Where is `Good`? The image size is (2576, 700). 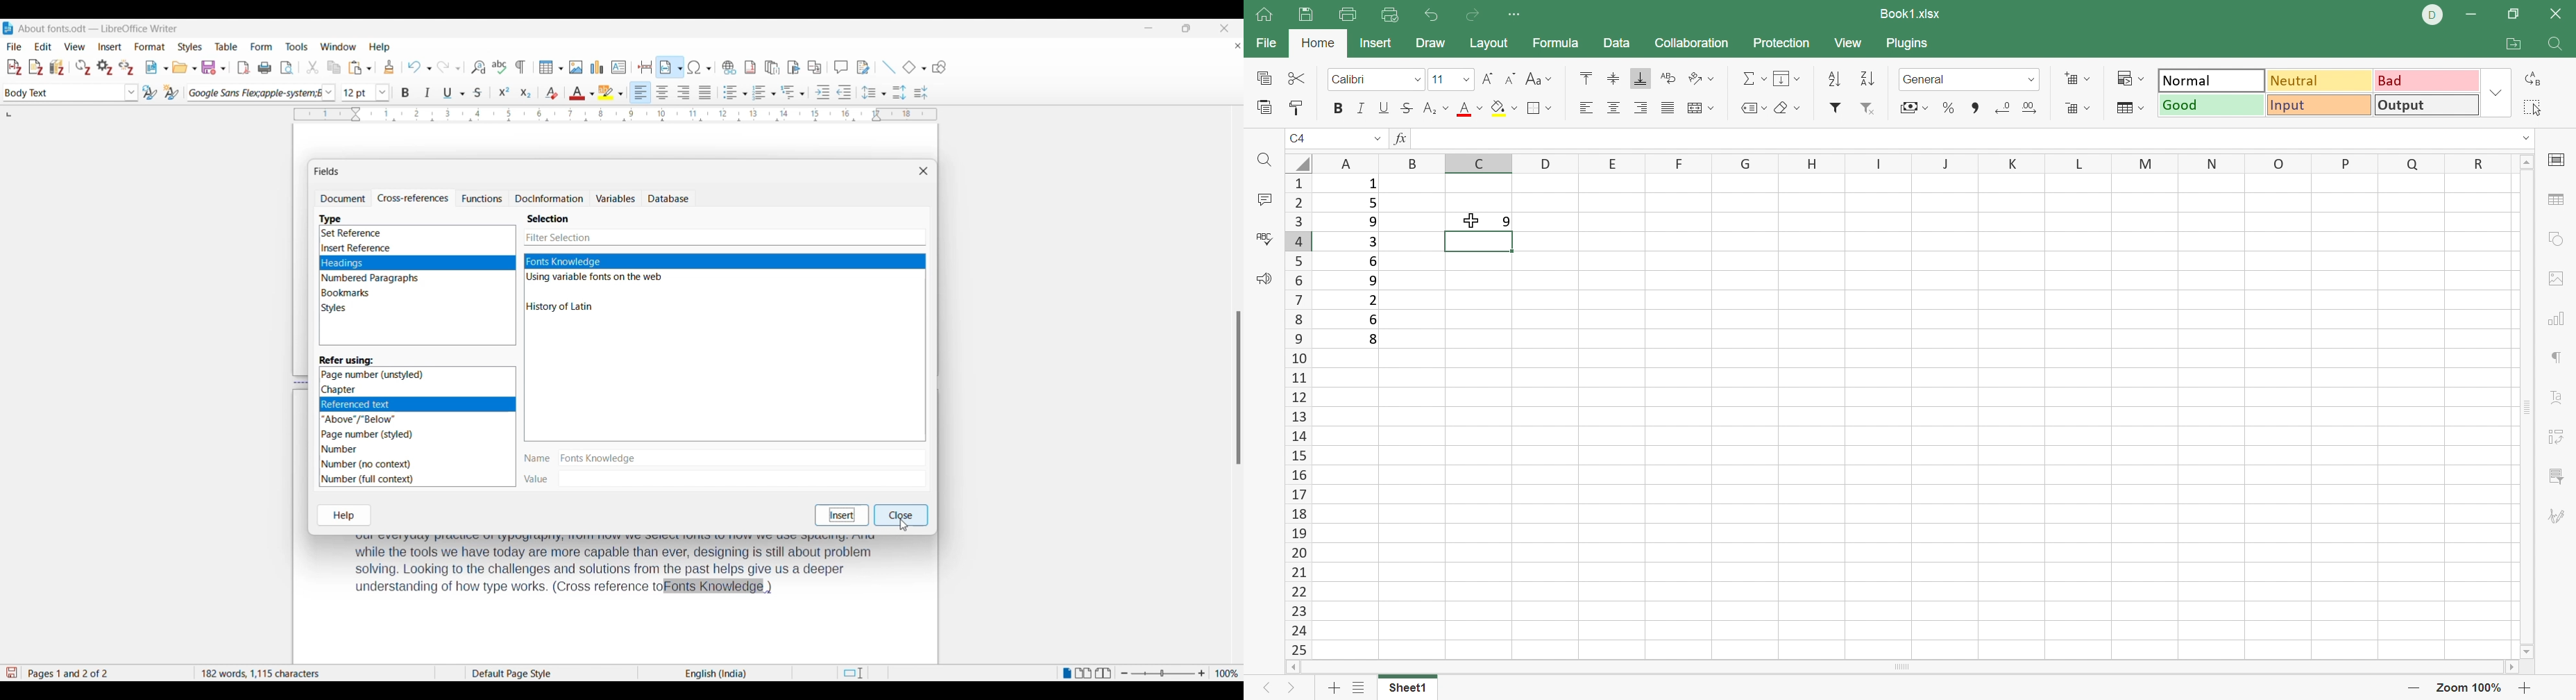
Good is located at coordinates (2210, 106).